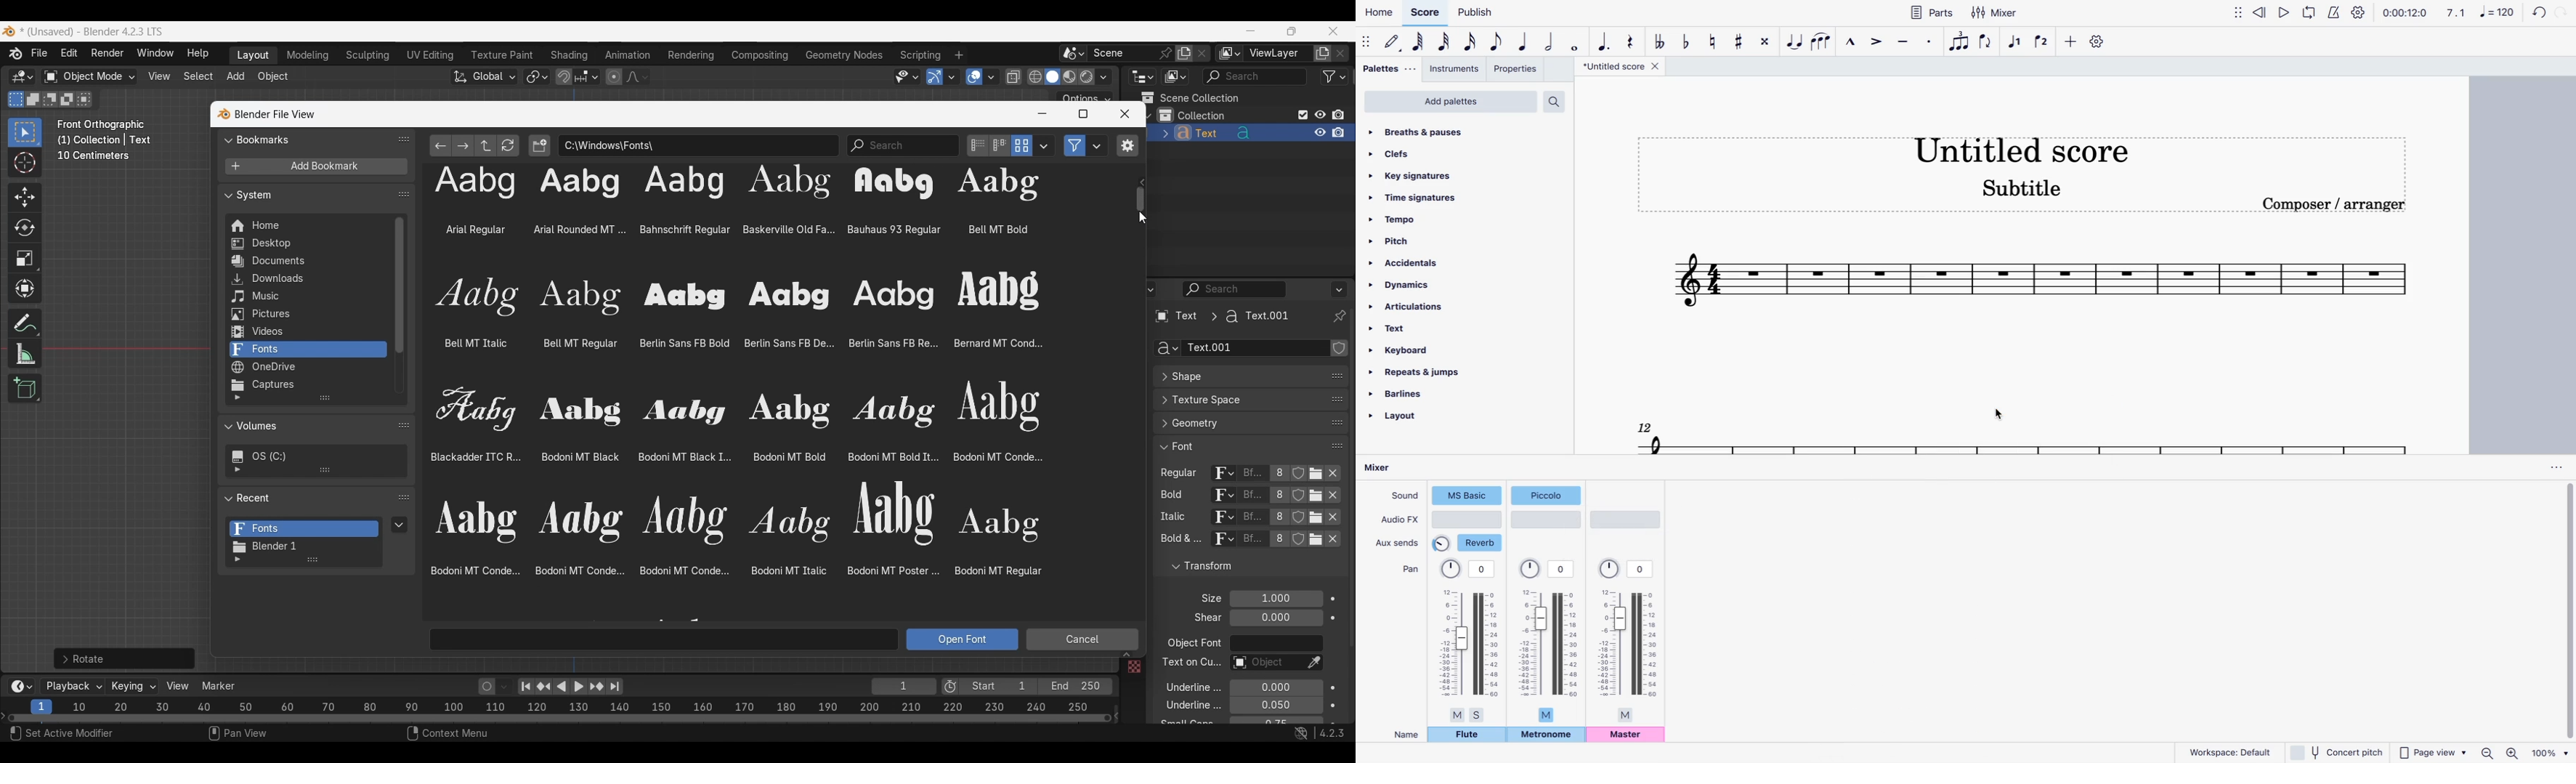 This screenshot has height=784, width=2576. What do you see at coordinates (1399, 542) in the screenshot?
I see `aux sends` at bounding box center [1399, 542].